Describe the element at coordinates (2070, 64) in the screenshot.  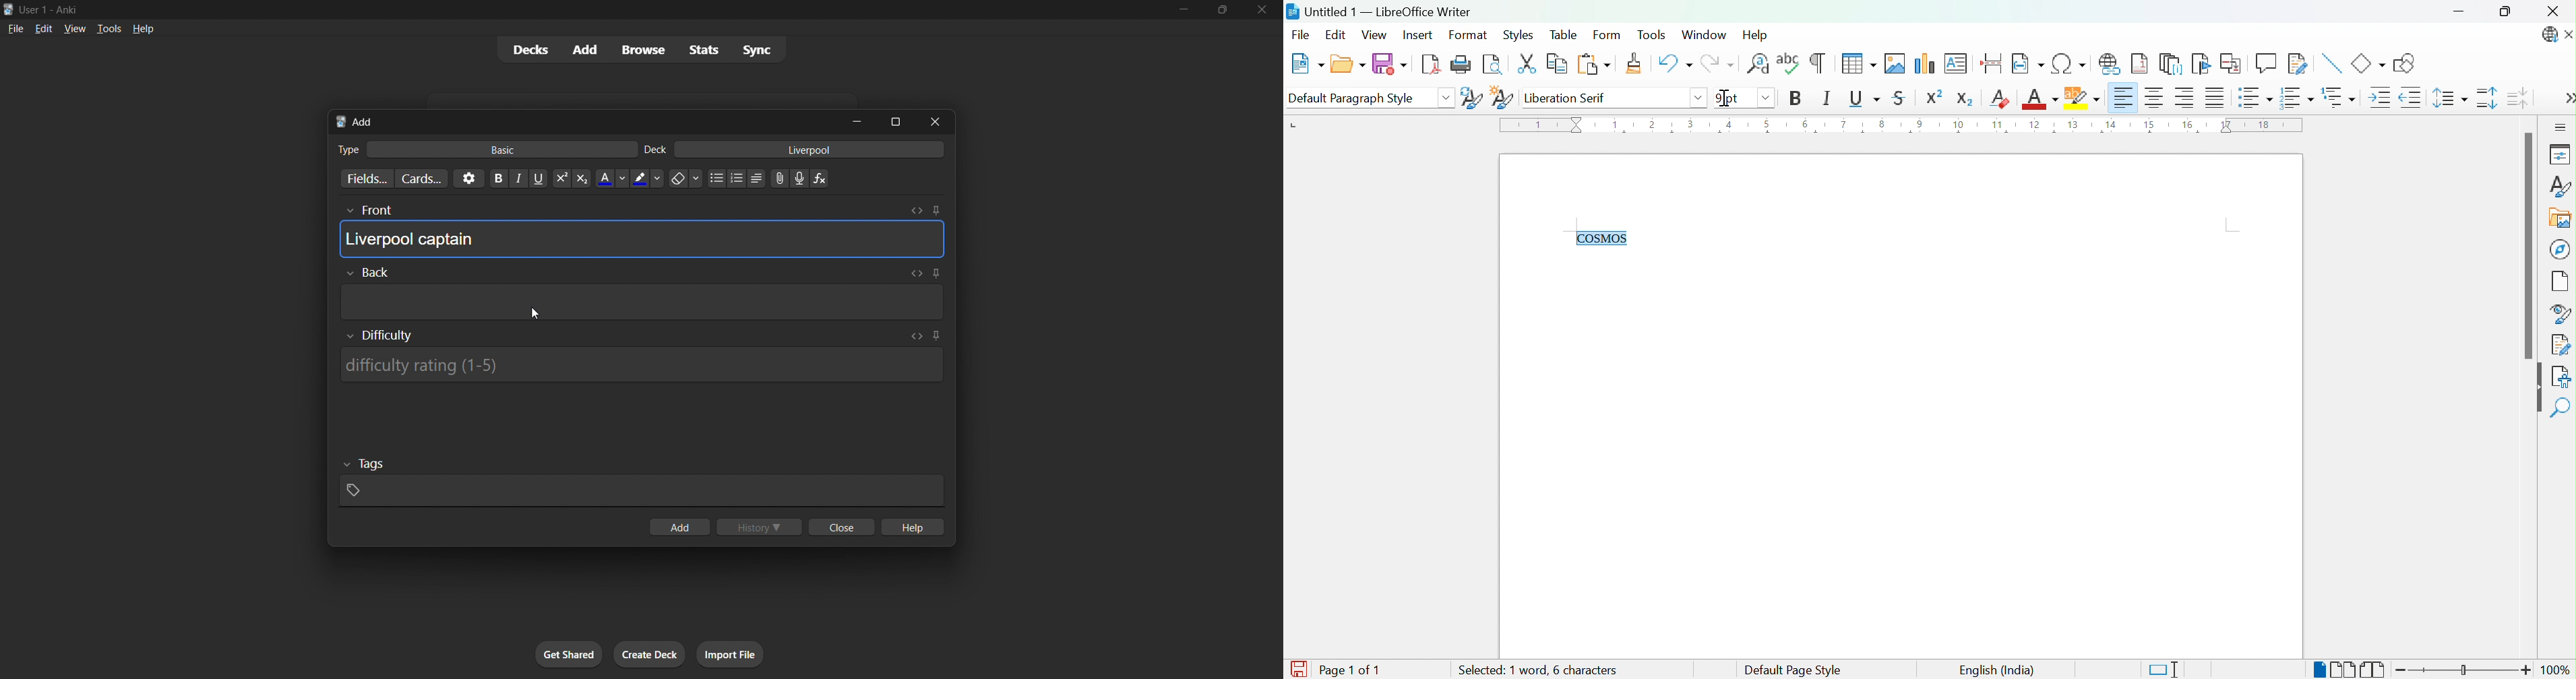
I see `Insert Special Characters` at that location.